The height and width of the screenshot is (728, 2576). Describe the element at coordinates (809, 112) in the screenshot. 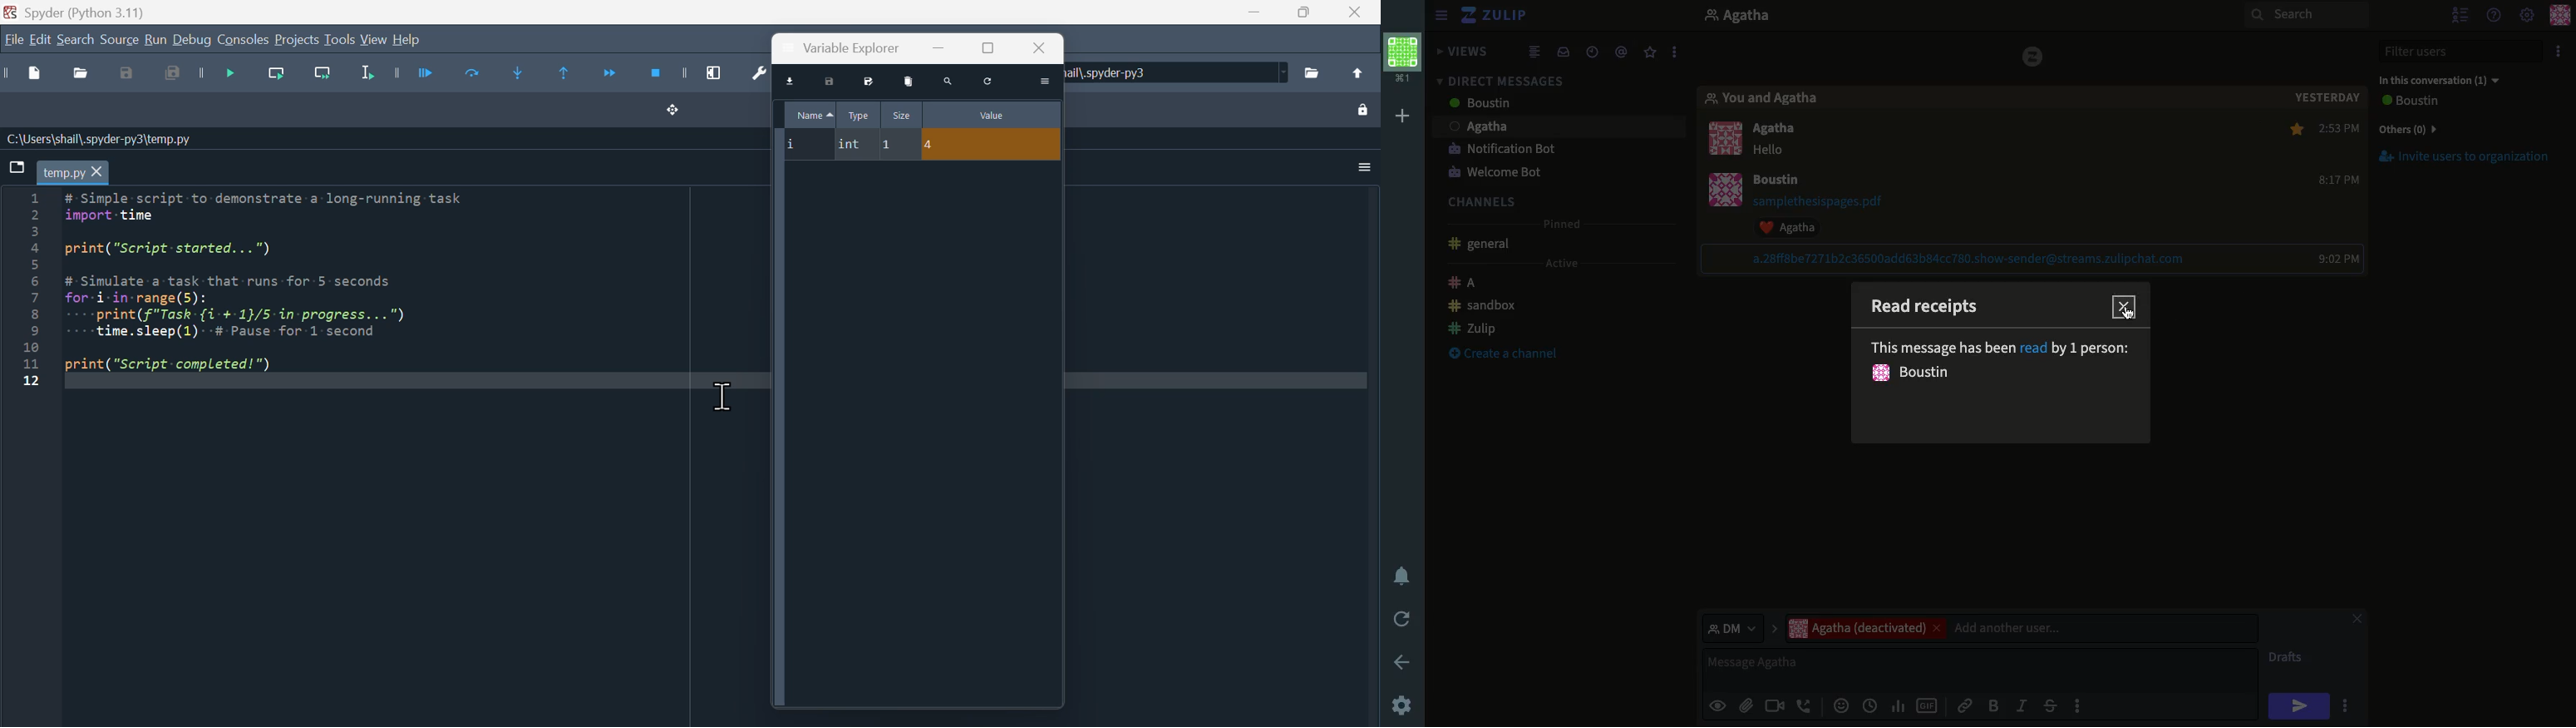

I see `Name` at that location.